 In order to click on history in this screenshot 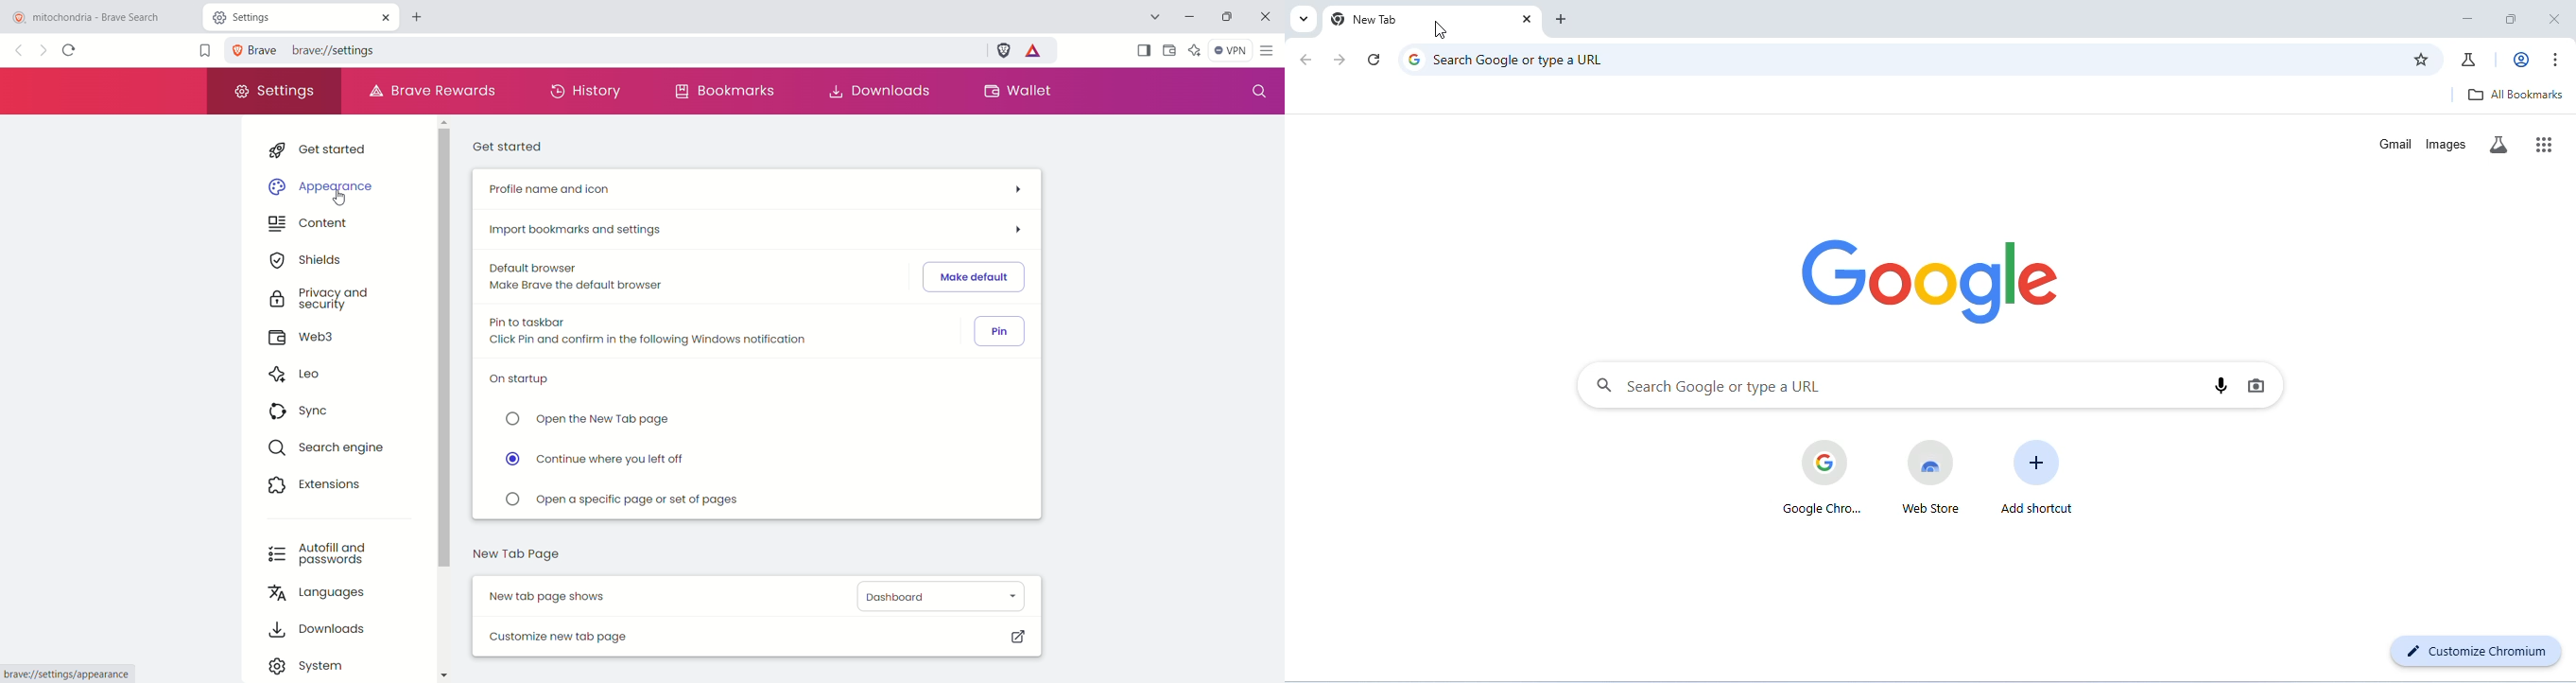, I will do `click(588, 94)`.